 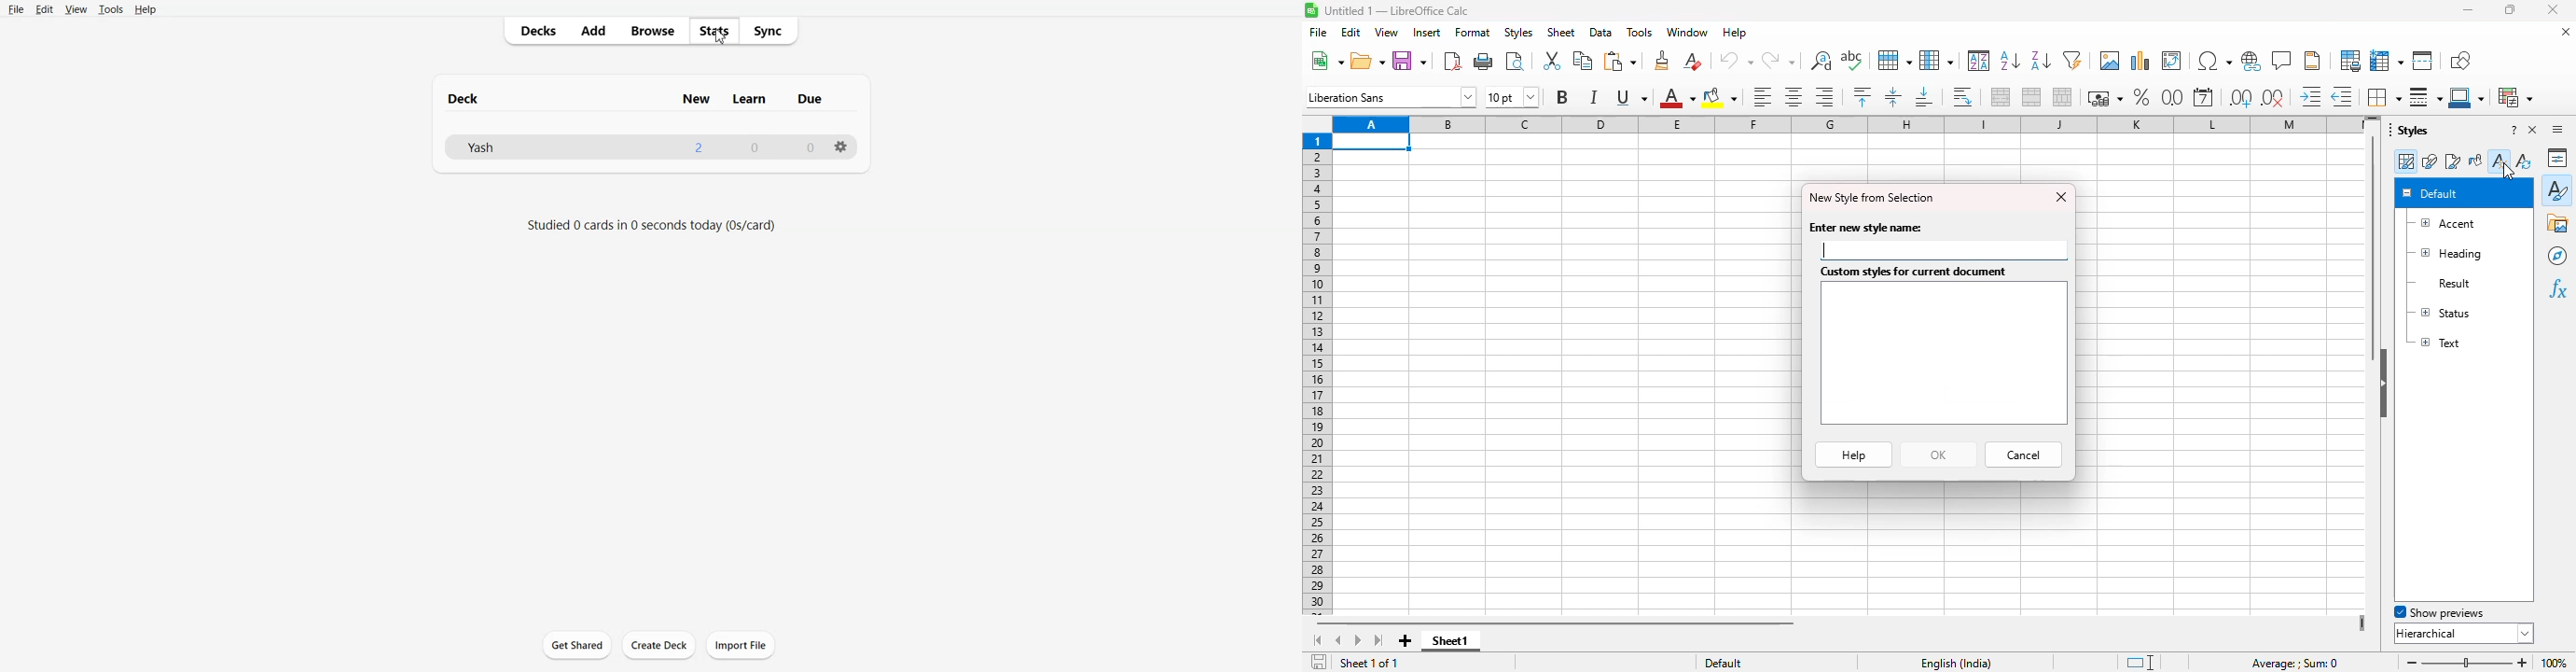 What do you see at coordinates (2274, 98) in the screenshot?
I see `delete decimal` at bounding box center [2274, 98].